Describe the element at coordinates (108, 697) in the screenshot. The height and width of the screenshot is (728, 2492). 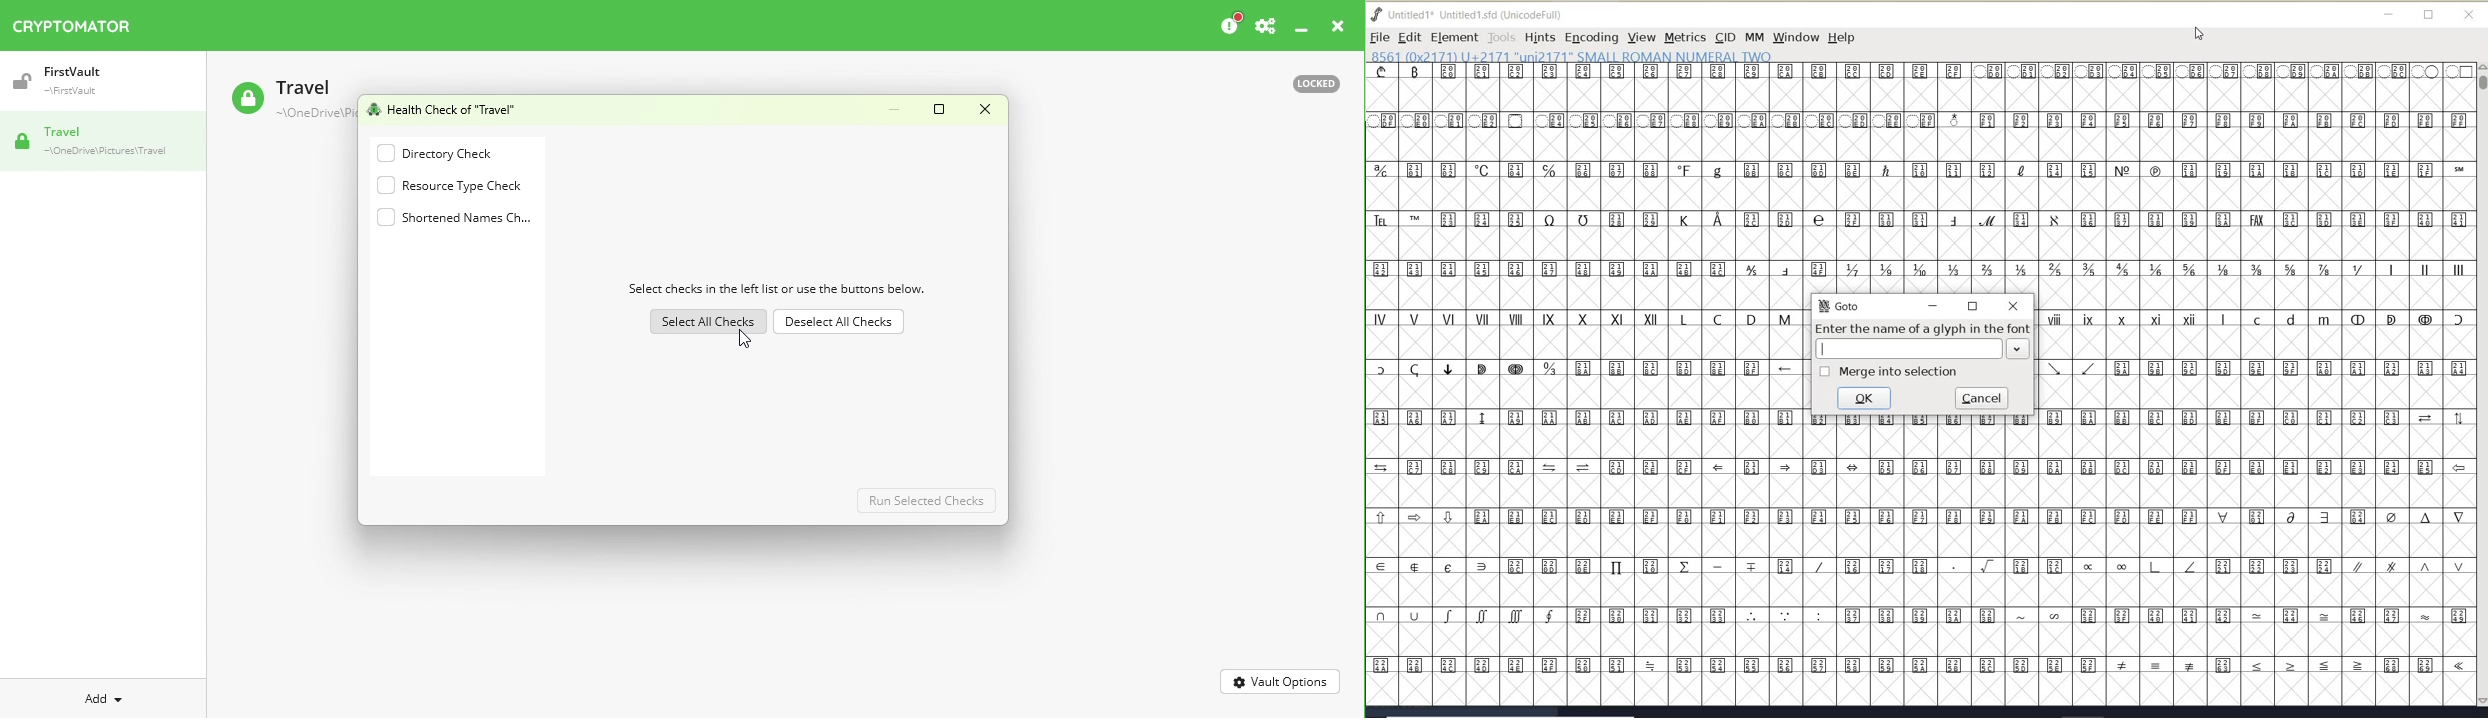
I see `Add dropdown` at that location.